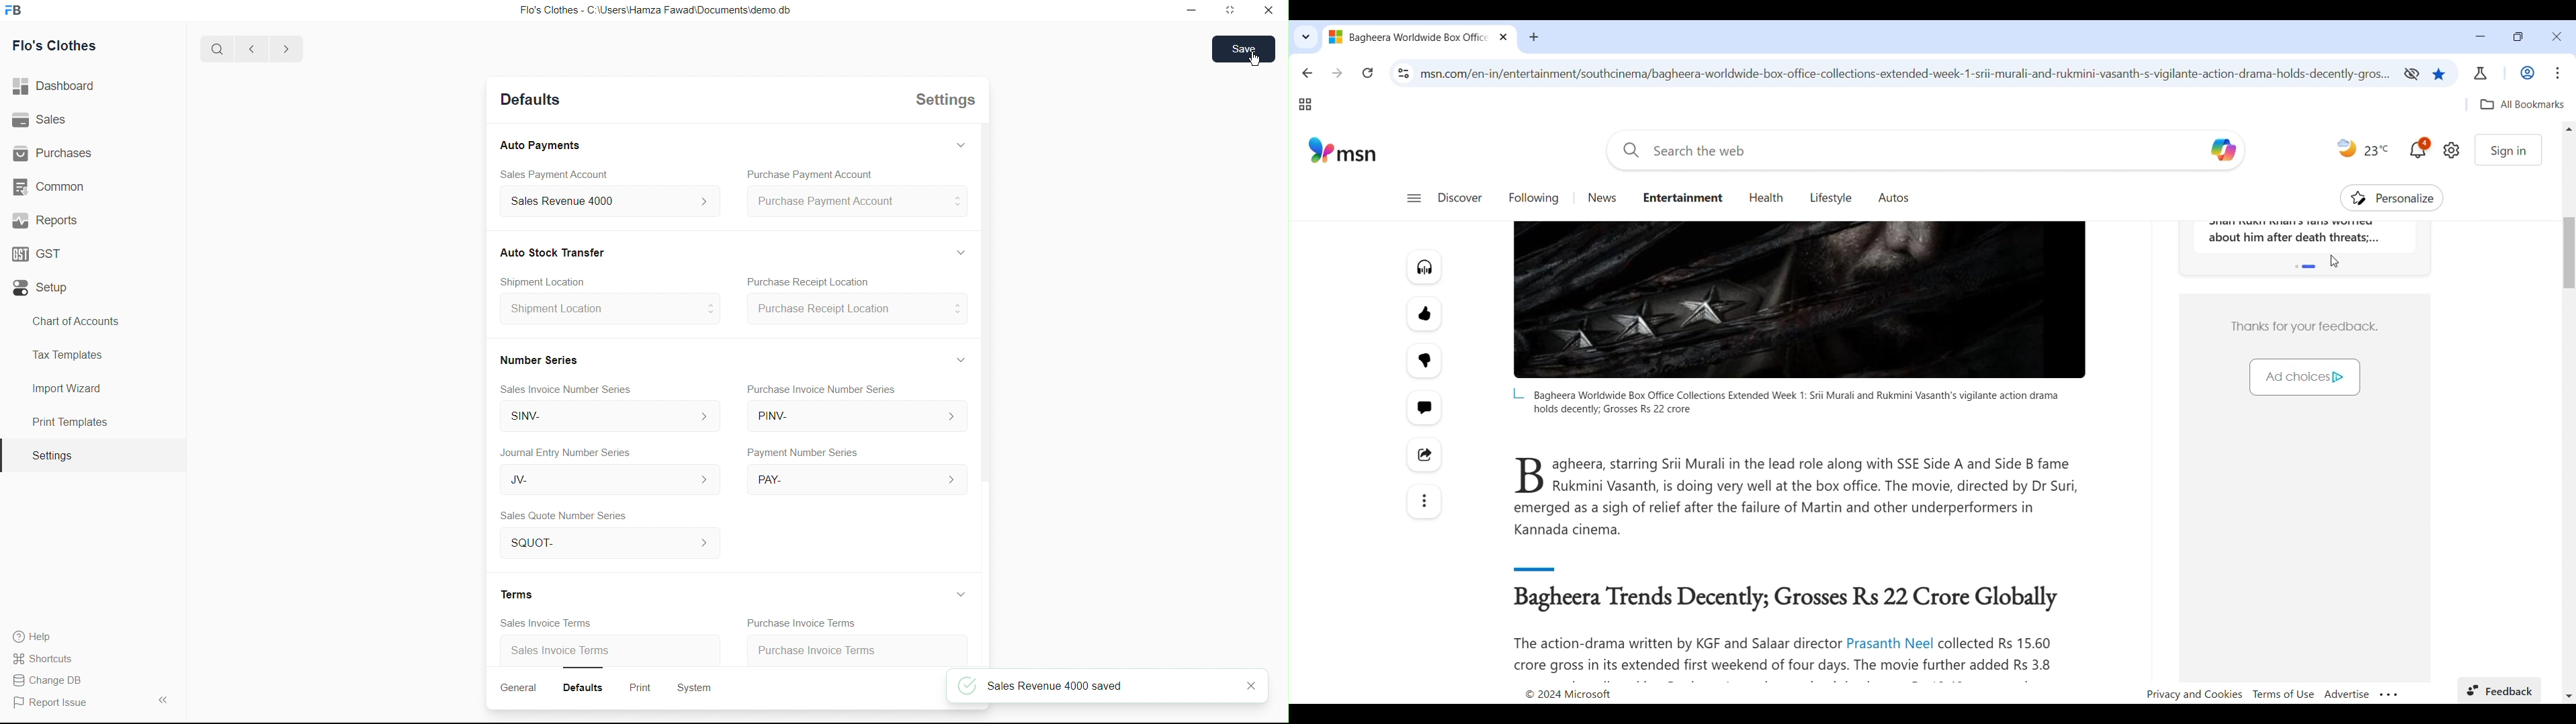 This screenshot has height=728, width=2576. Describe the element at coordinates (569, 515) in the screenshot. I see `Sales Quote Number Series` at that location.